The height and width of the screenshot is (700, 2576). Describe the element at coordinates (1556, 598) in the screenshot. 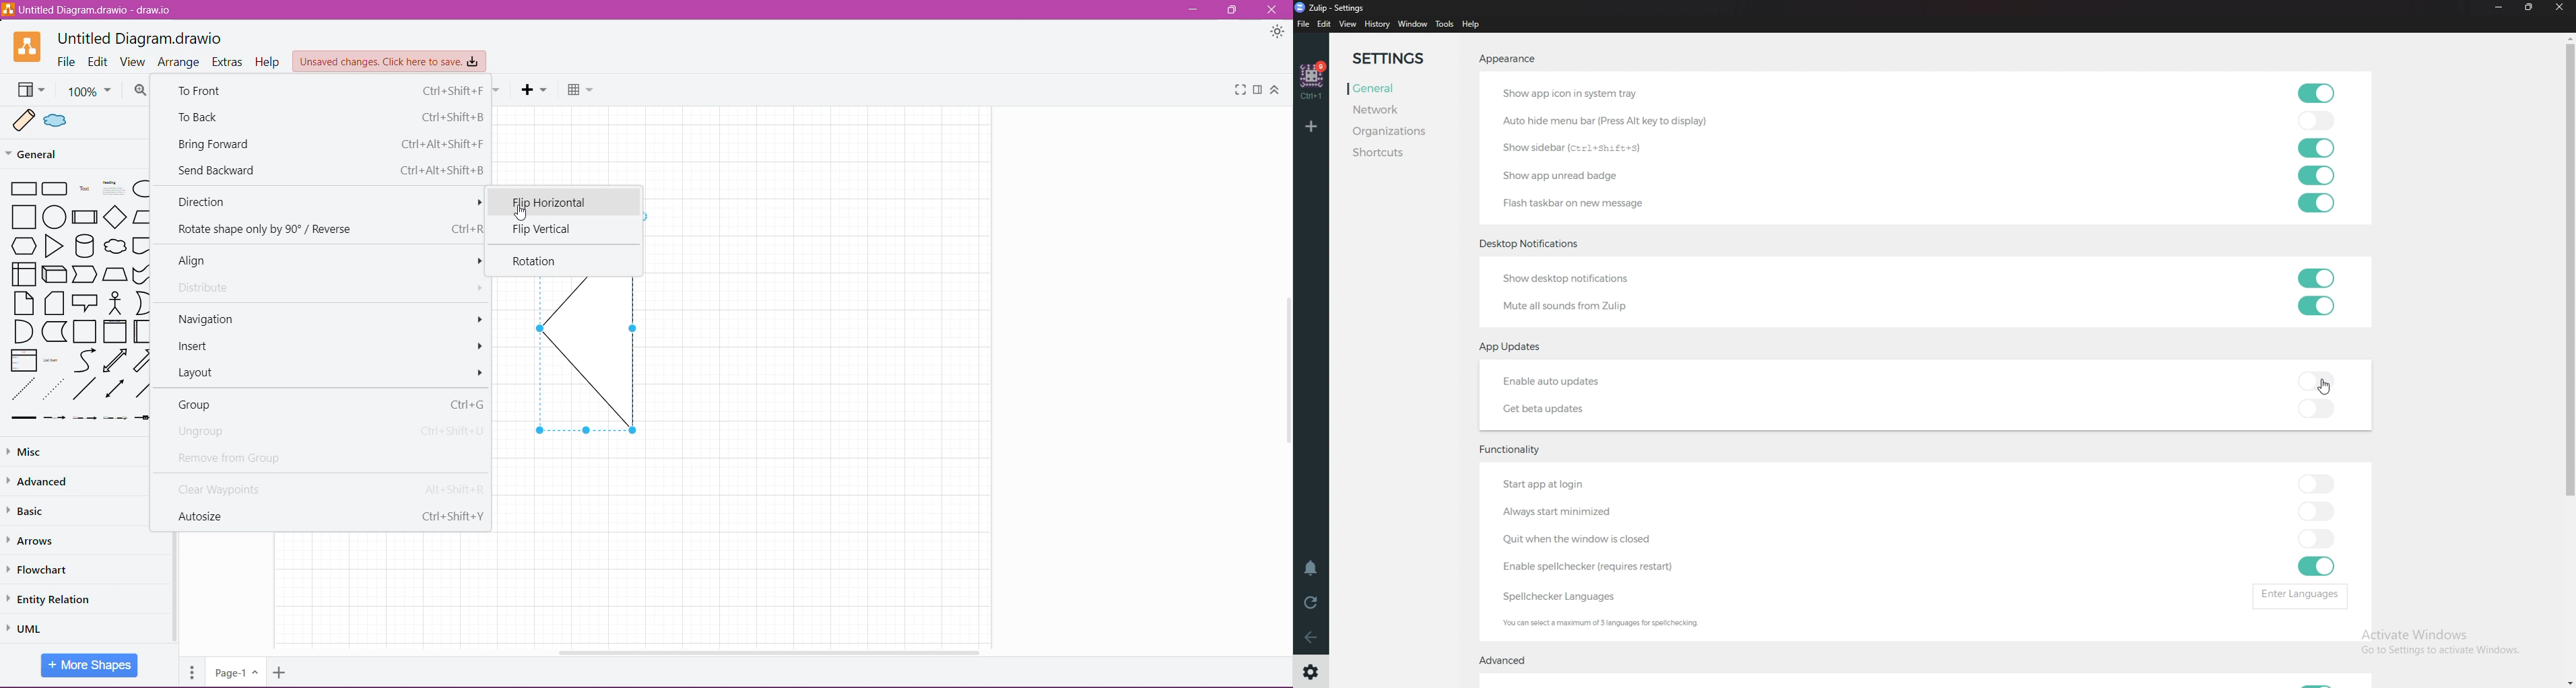

I see `Spell checker languages` at that location.